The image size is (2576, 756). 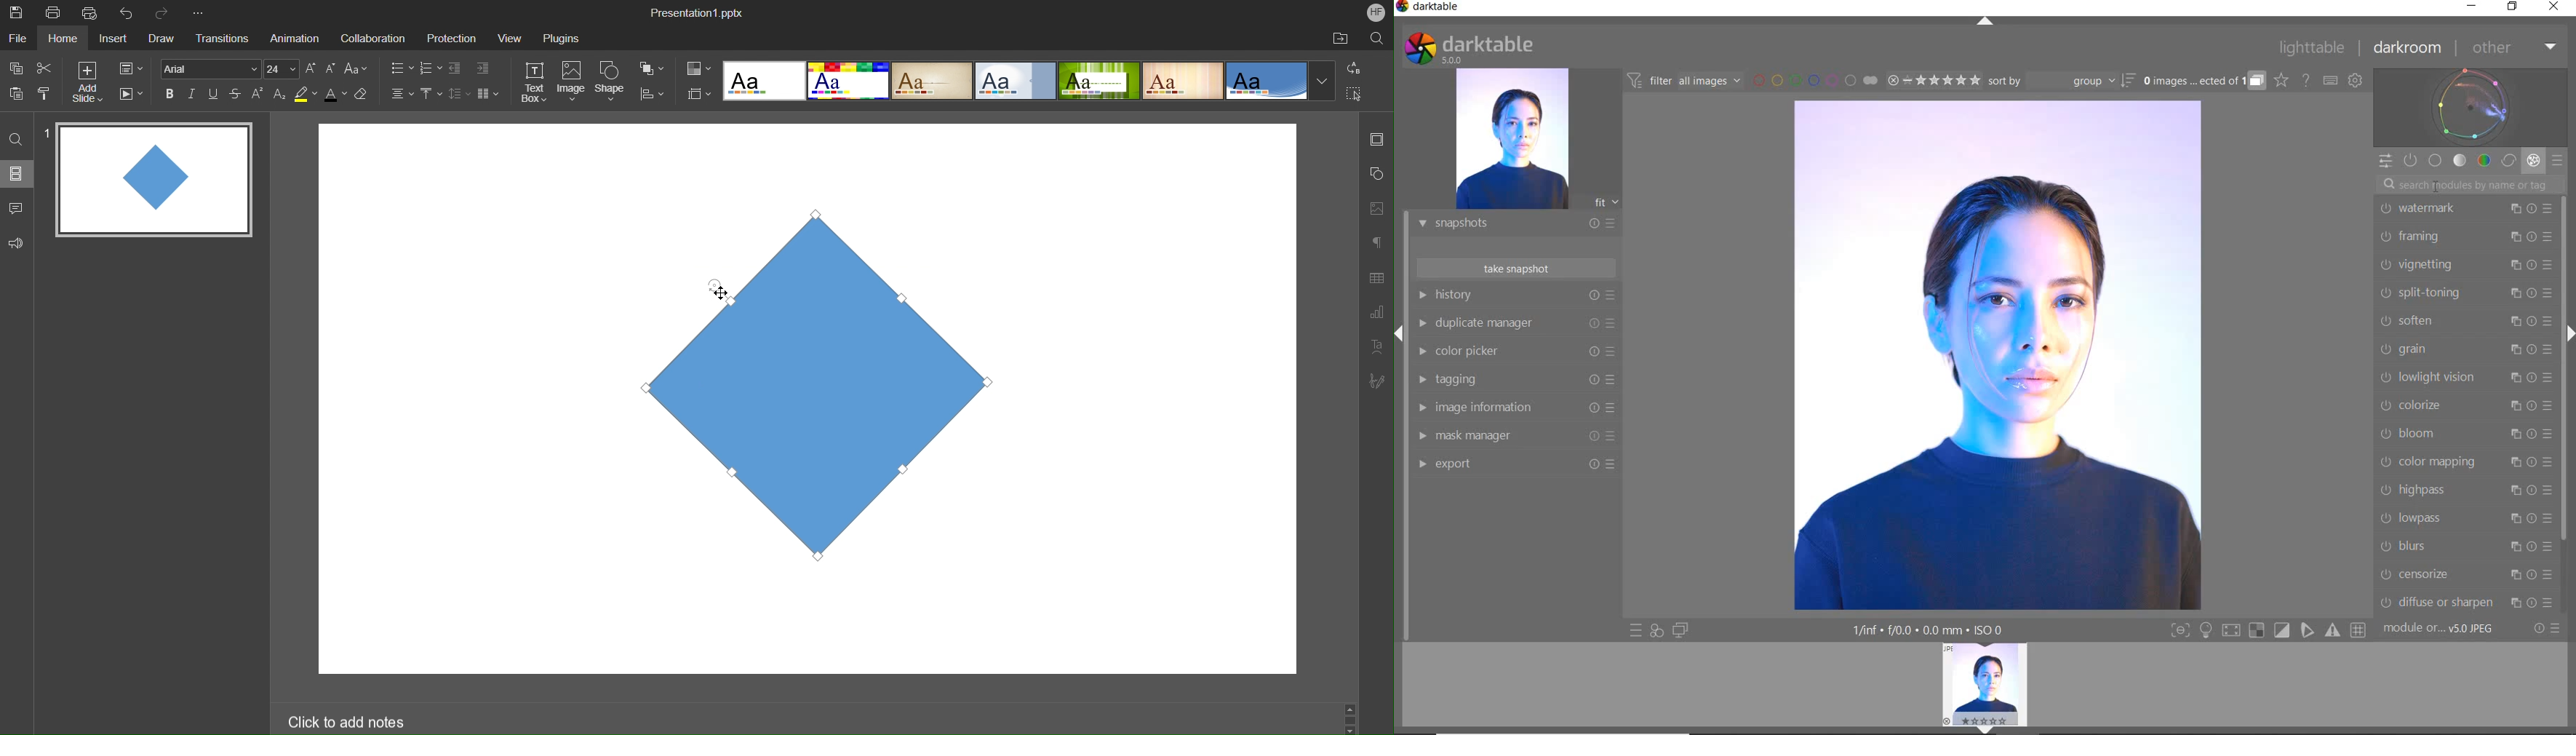 What do you see at coordinates (89, 11) in the screenshot?
I see `Quick Print` at bounding box center [89, 11].